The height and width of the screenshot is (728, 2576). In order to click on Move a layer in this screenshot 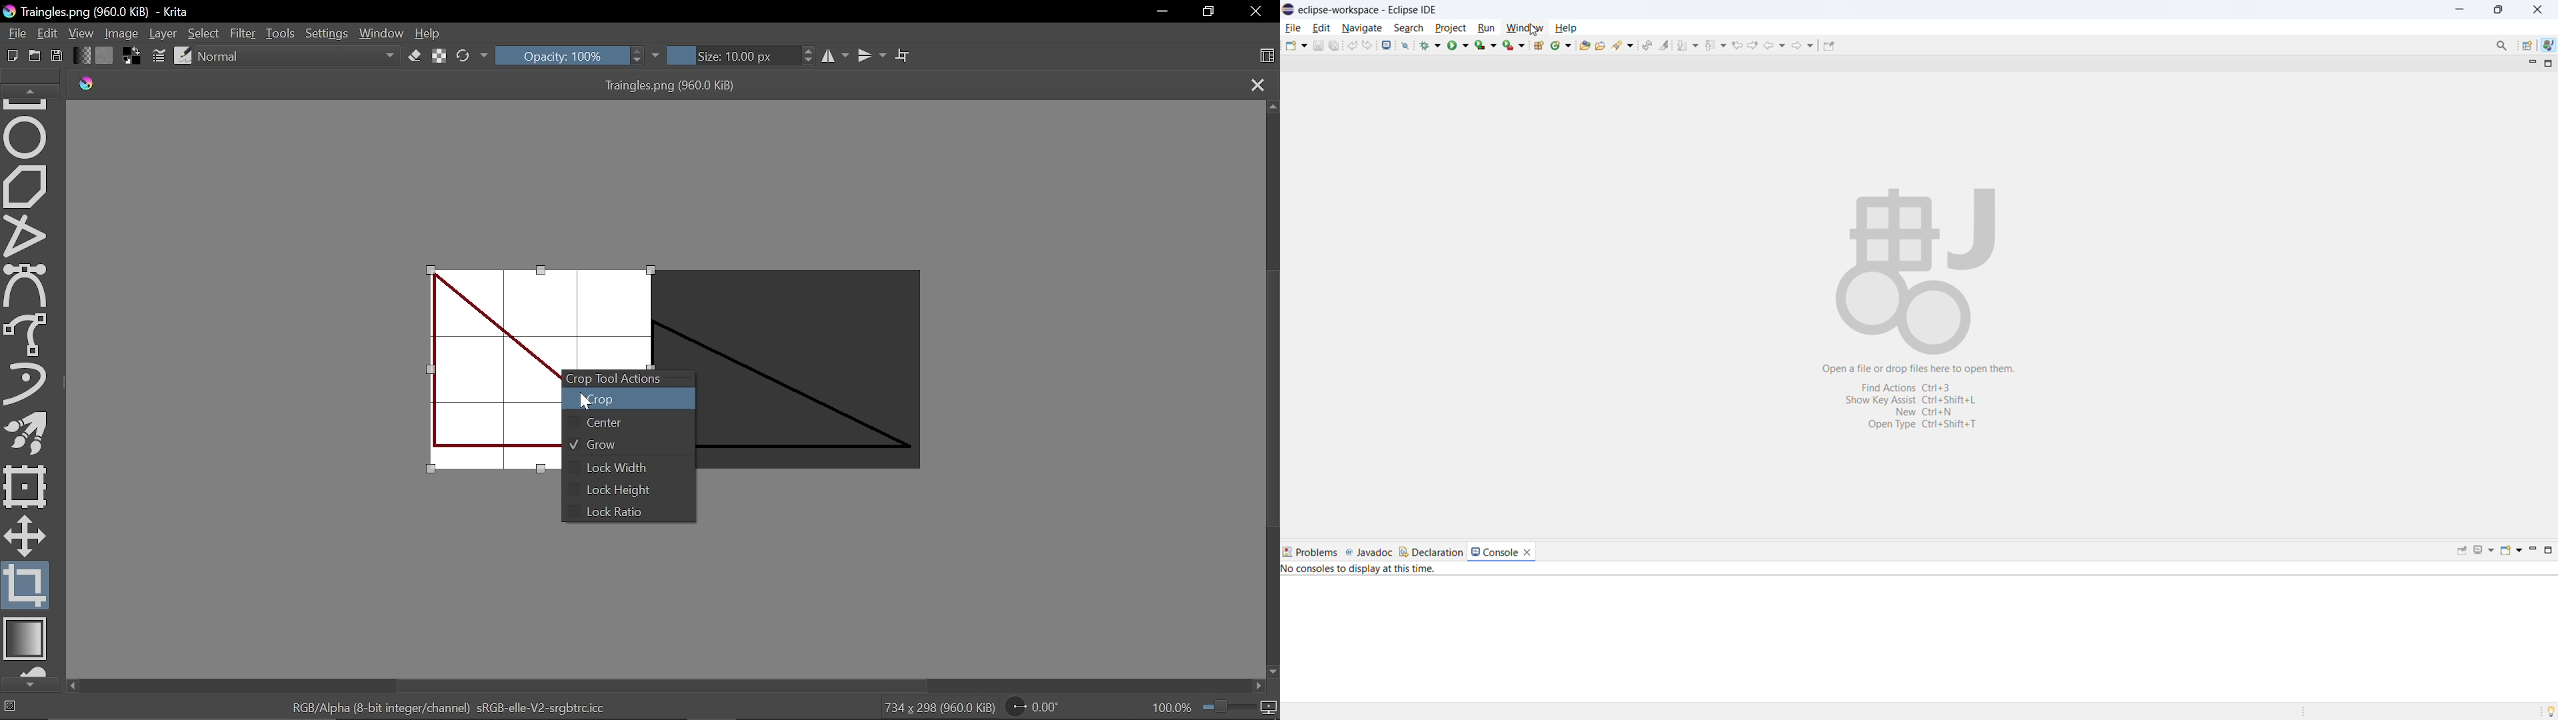, I will do `click(23, 534)`.